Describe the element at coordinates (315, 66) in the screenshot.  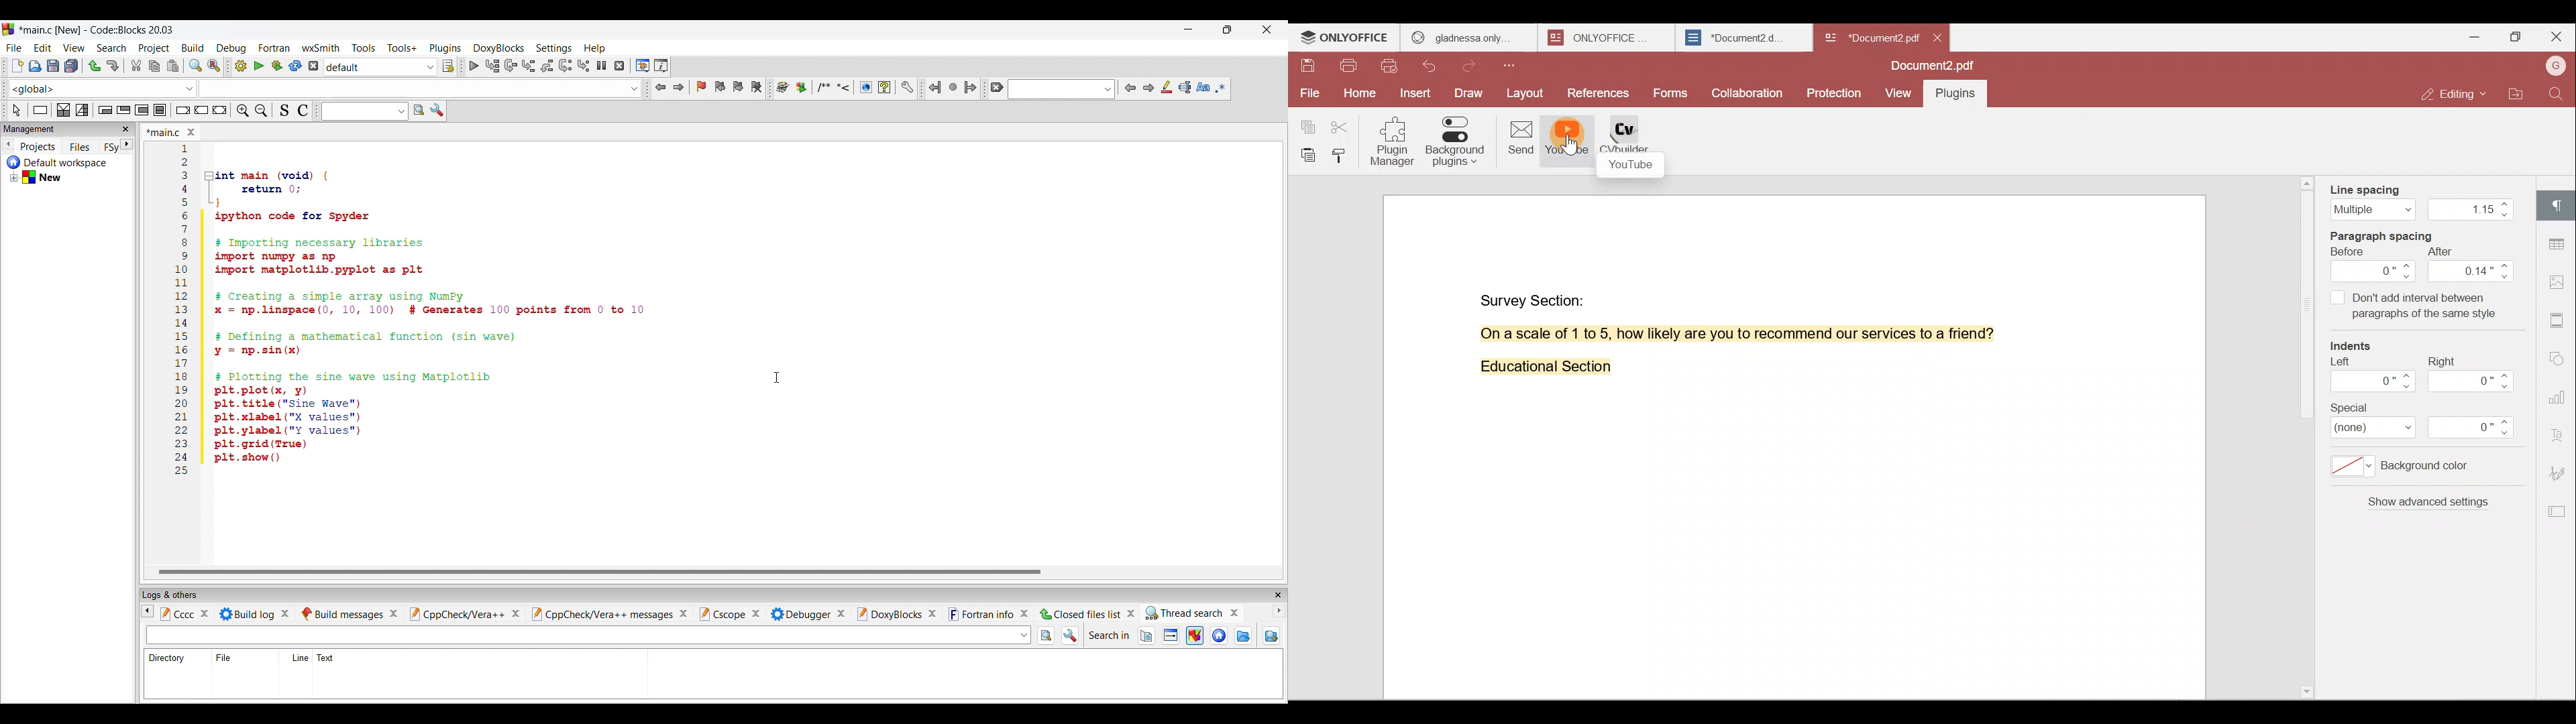
I see `abort` at that location.